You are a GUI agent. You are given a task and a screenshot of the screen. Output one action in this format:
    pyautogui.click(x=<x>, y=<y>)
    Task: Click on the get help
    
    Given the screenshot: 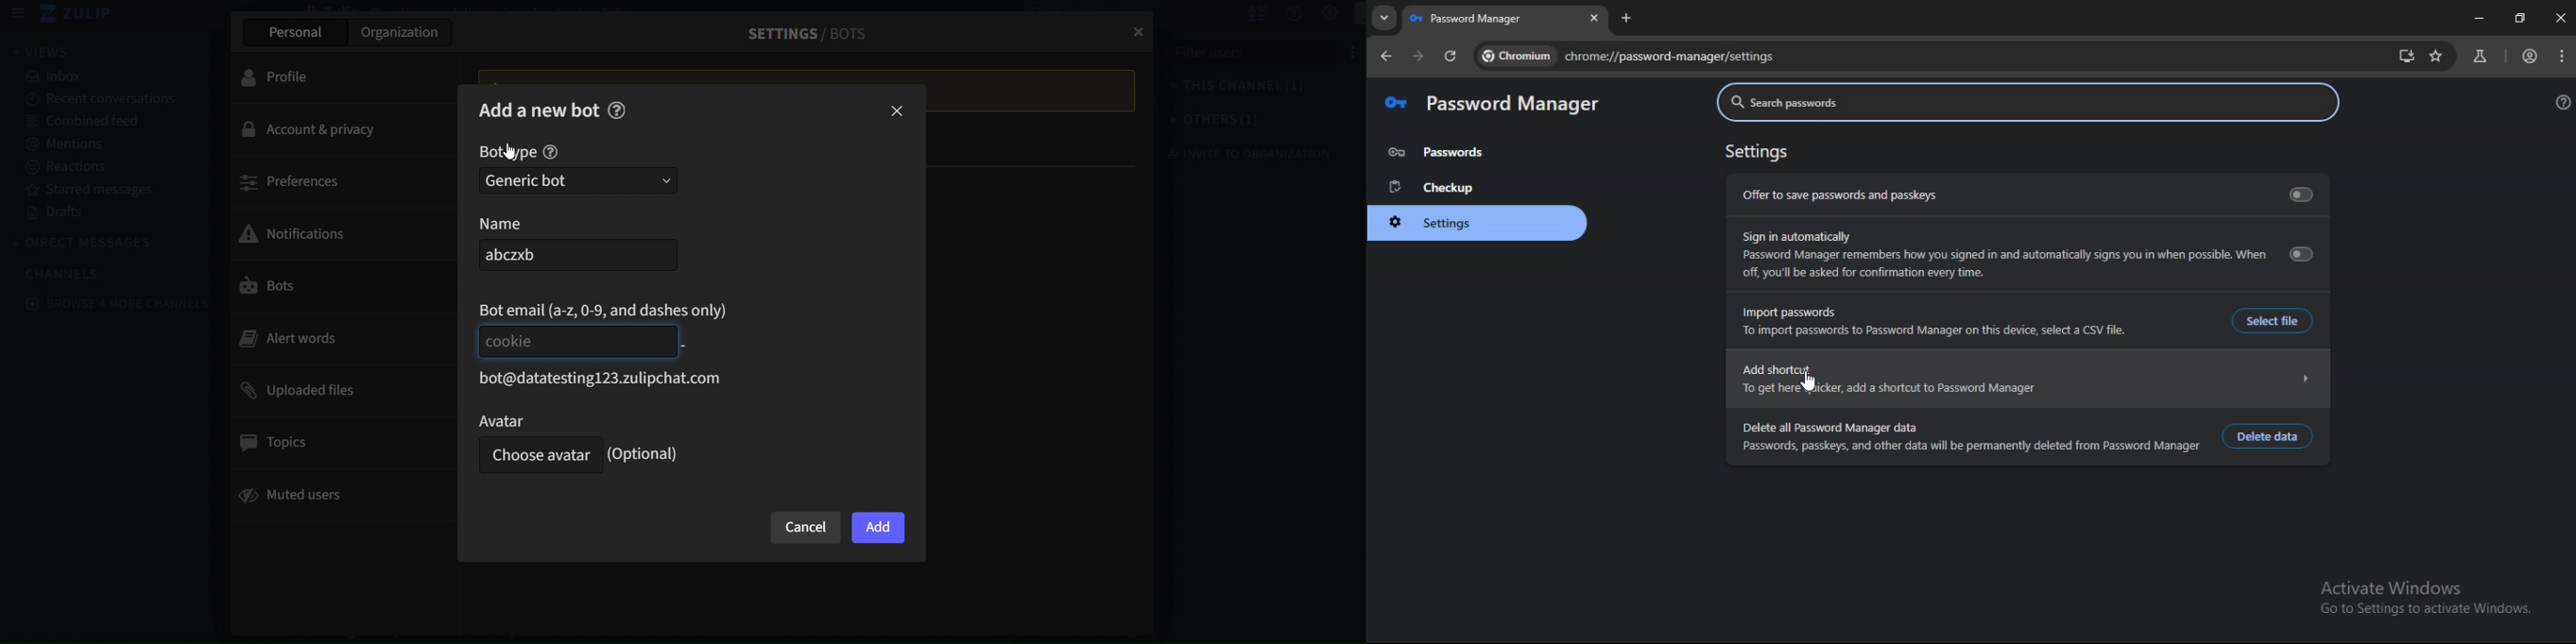 What is the action you would take?
    pyautogui.click(x=1278, y=14)
    